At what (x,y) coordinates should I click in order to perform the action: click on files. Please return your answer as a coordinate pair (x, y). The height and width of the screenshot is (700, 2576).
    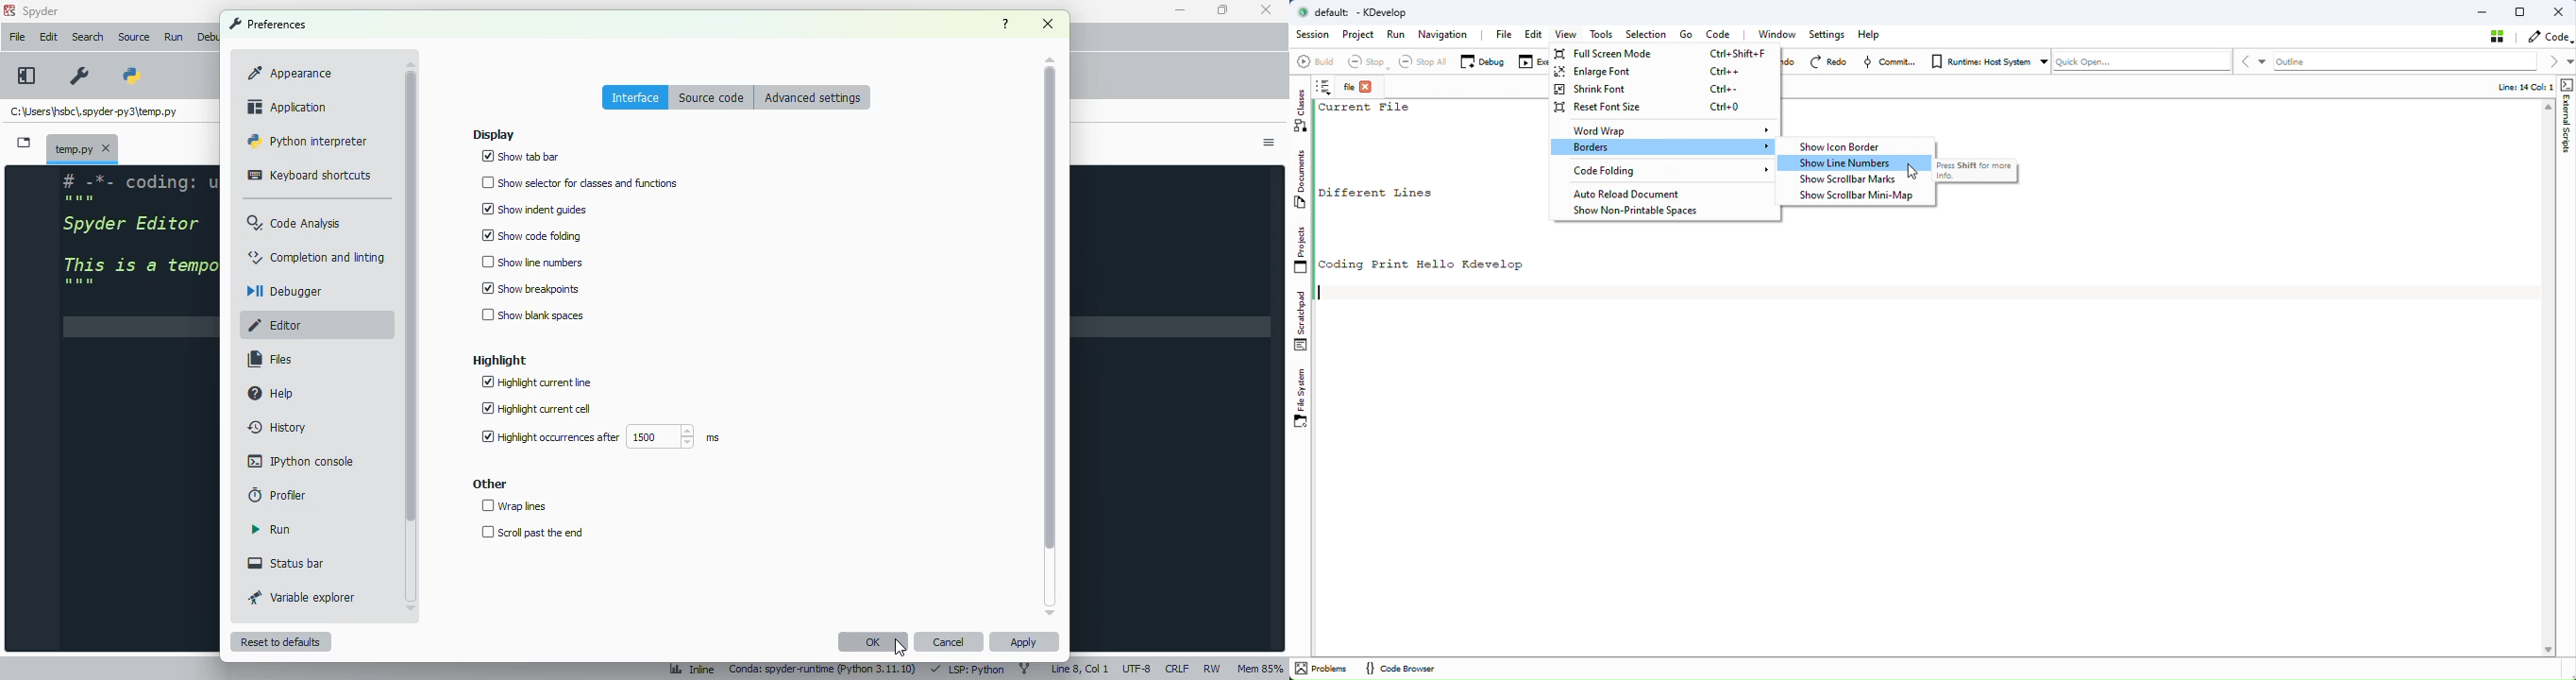
    Looking at the image, I should click on (273, 359).